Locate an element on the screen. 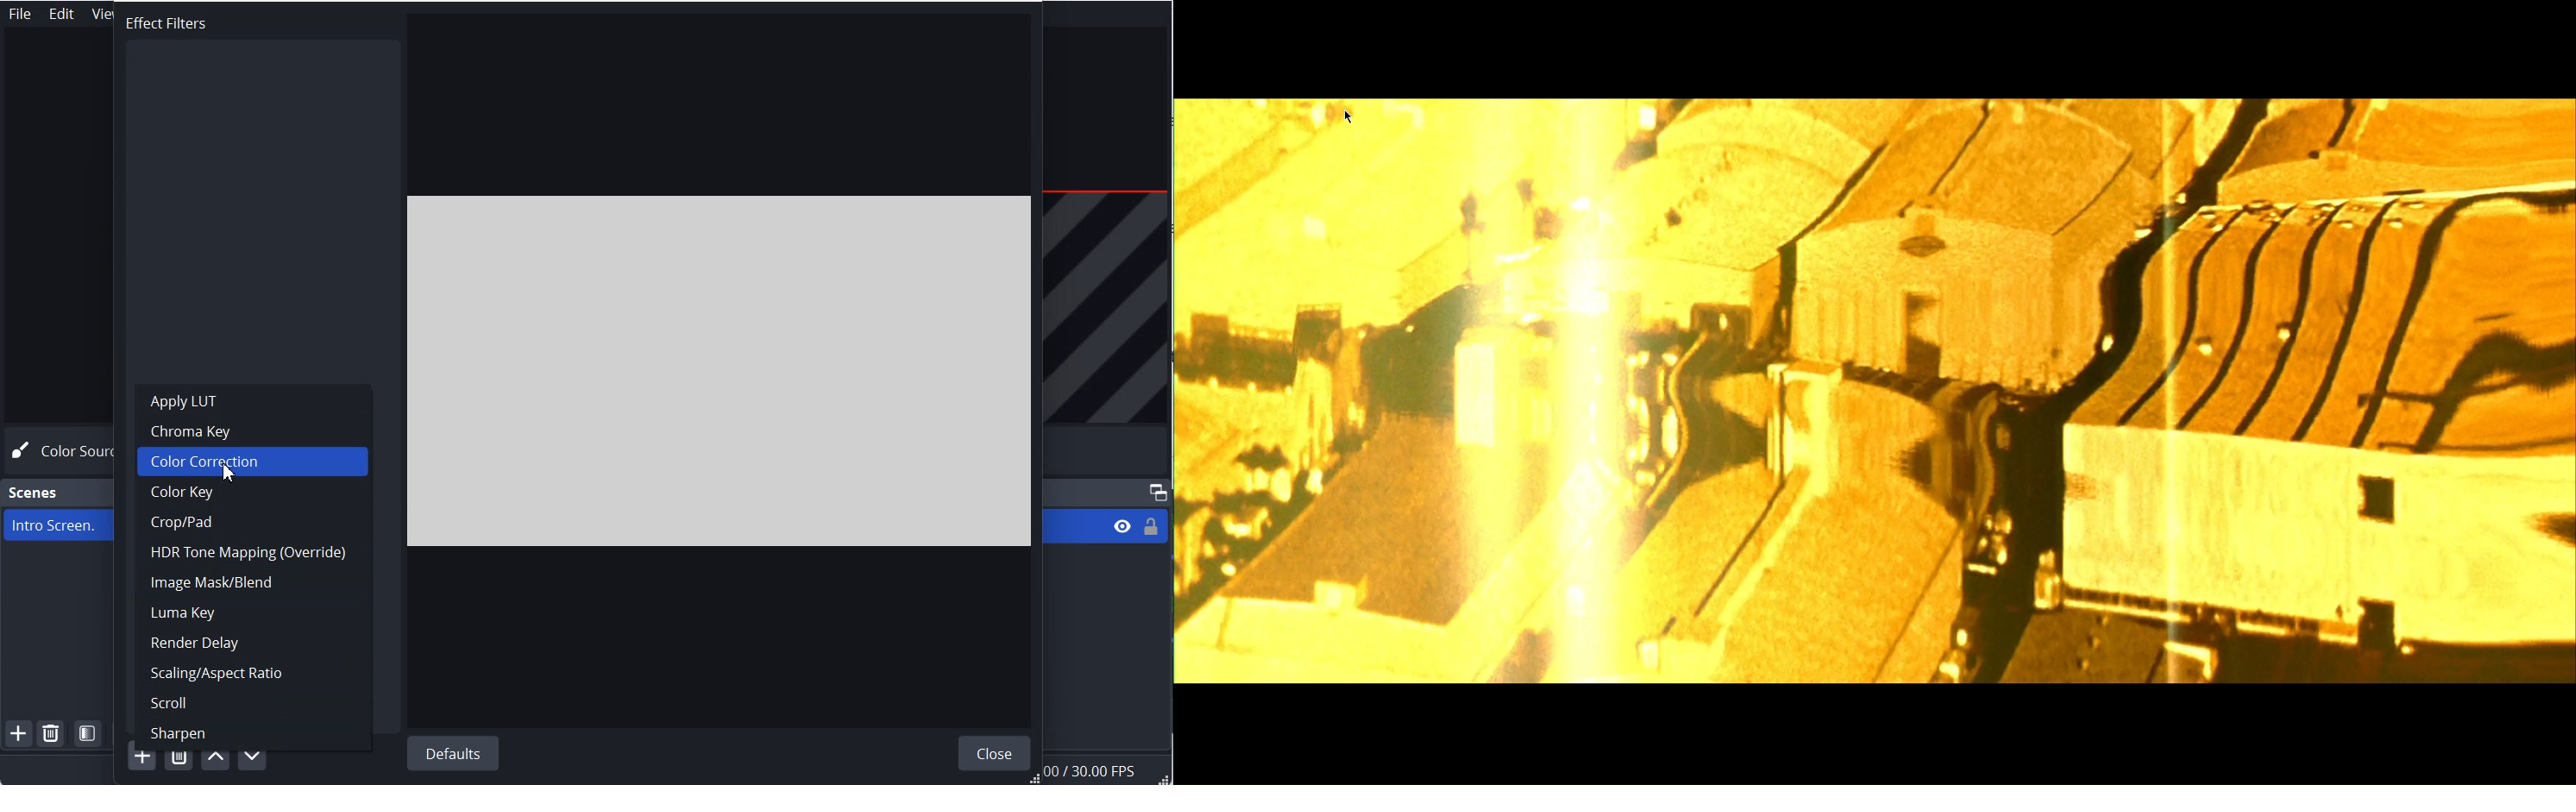 The width and height of the screenshot is (2576, 812). Move Filter down is located at coordinates (252, 759).